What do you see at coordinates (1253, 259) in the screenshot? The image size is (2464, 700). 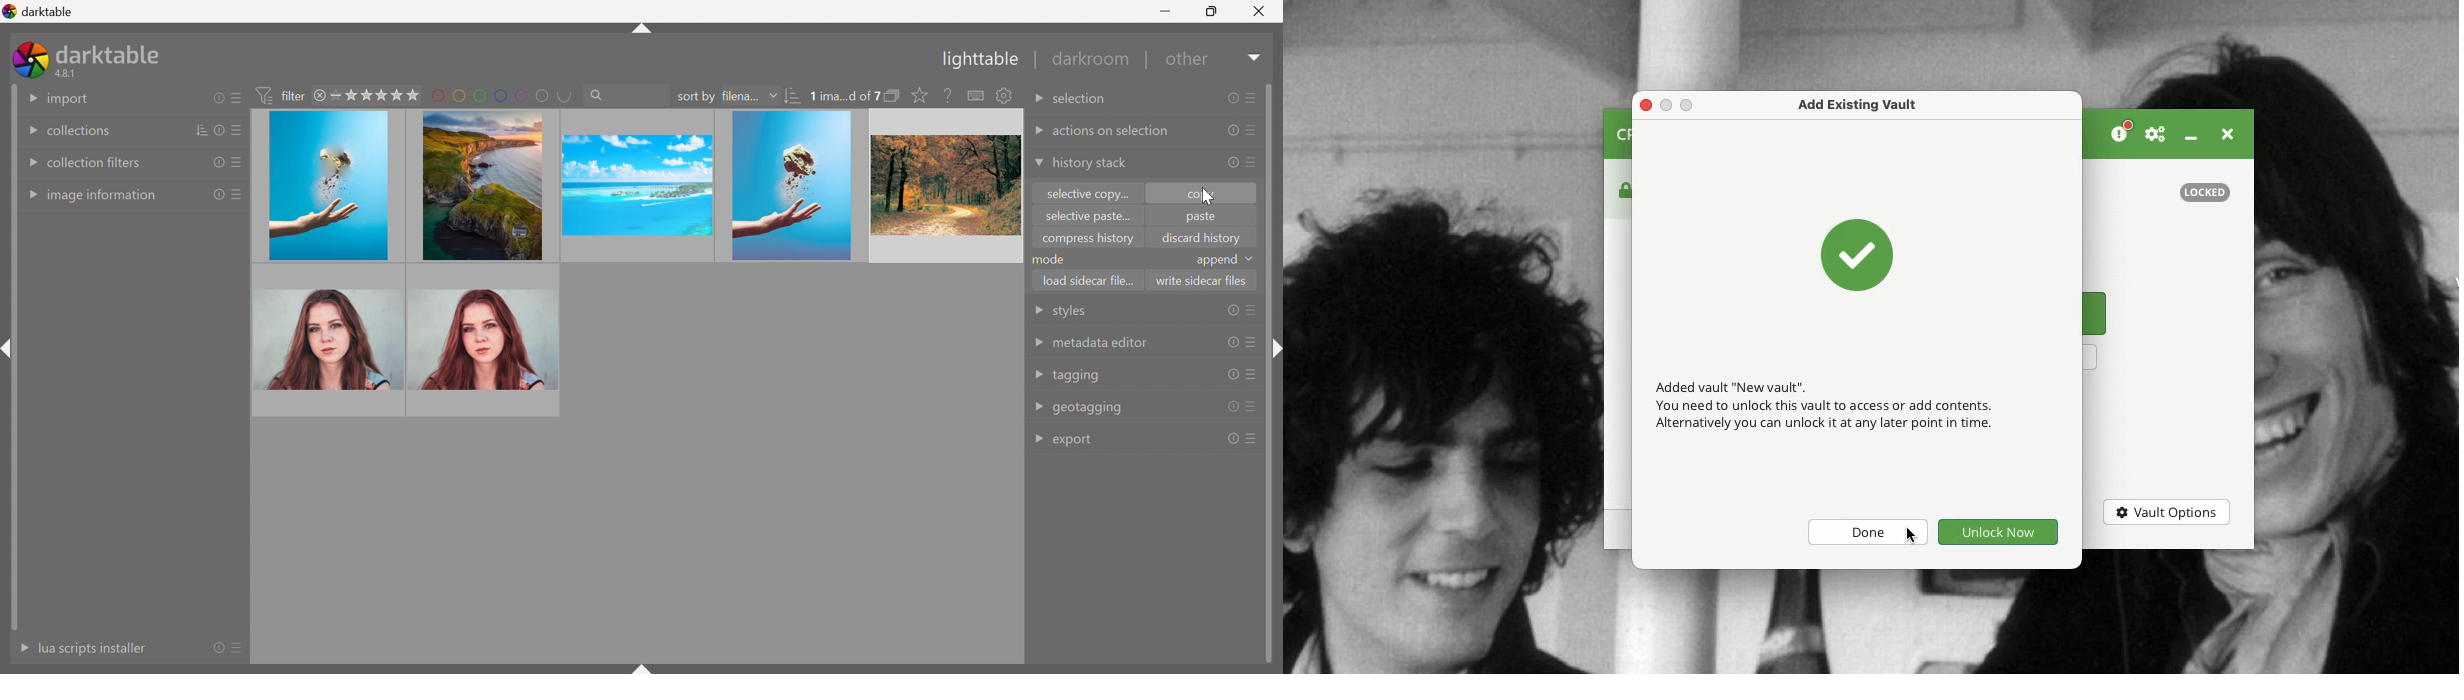 I see `drop down` at bounding box center [1253, 259].